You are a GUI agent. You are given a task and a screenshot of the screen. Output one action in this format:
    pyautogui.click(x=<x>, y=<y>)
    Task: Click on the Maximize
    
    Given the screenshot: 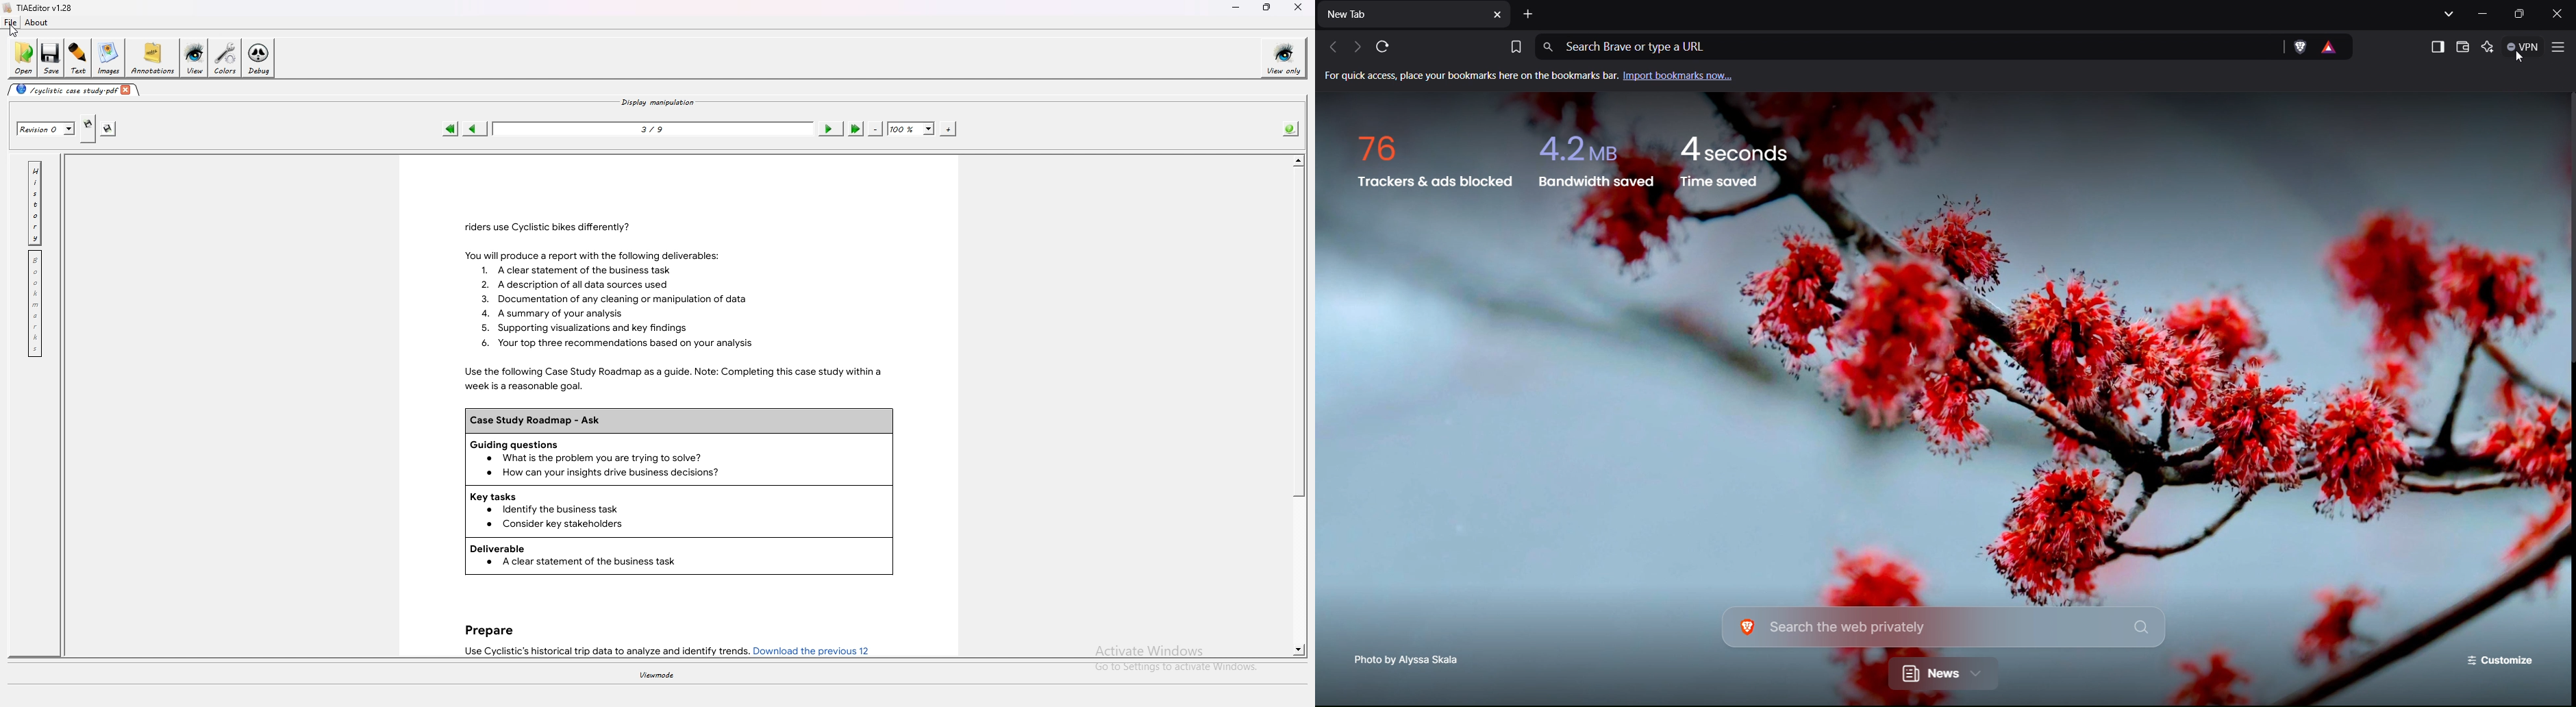 What is the action you would take?
    pyautogui.click(x=2524, y=14)
    